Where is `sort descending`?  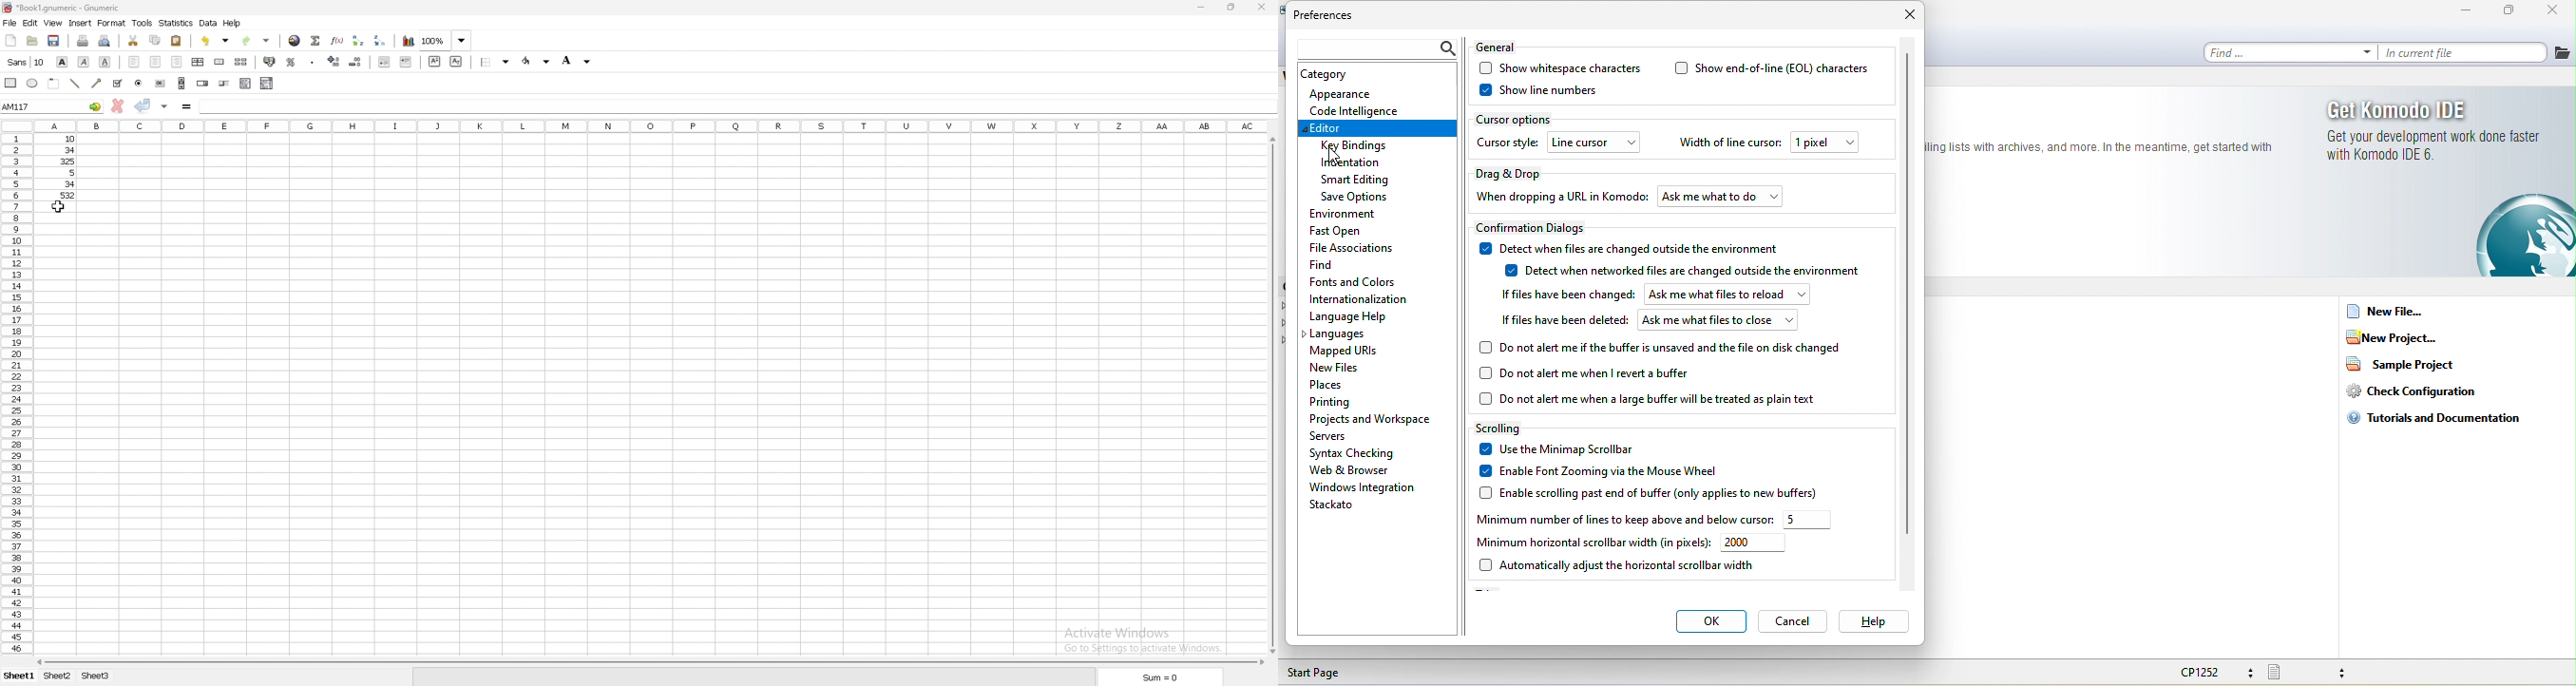 sort descending is located at coordinates (380, 40).